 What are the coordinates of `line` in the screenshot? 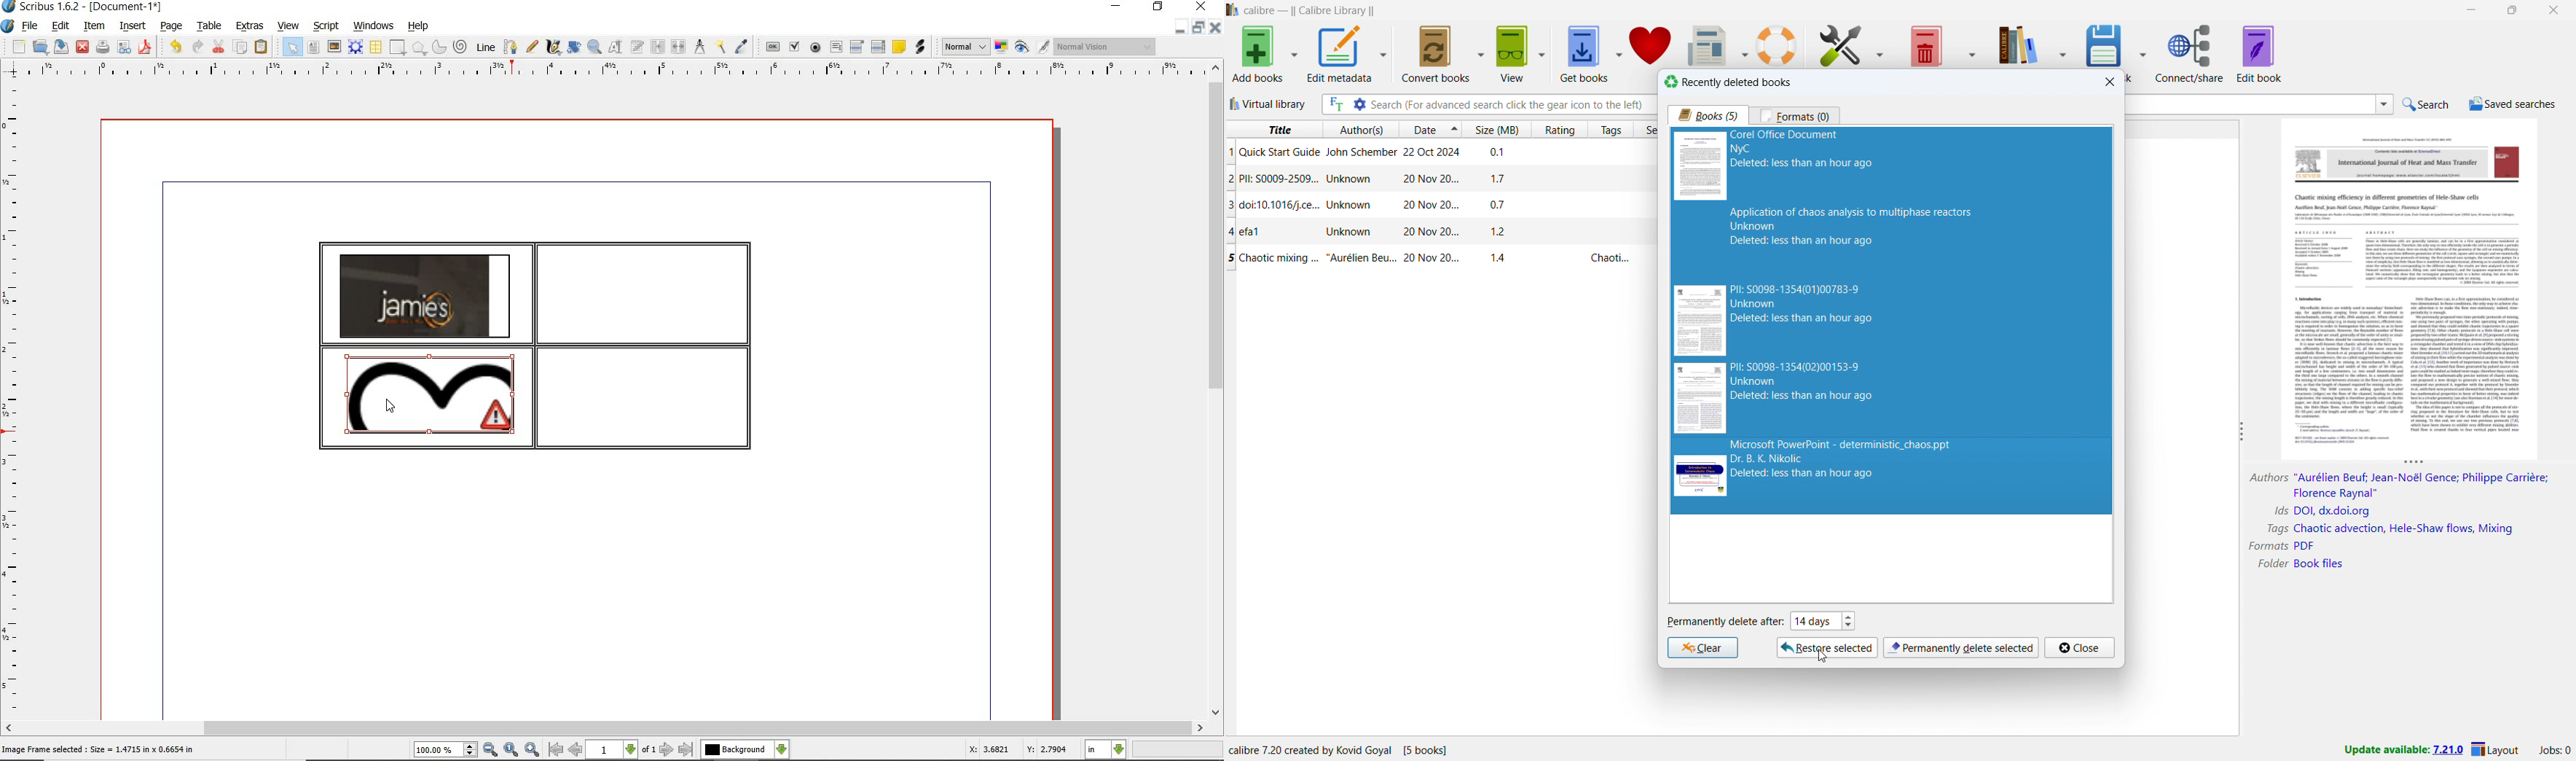 It's located at (486, 46).